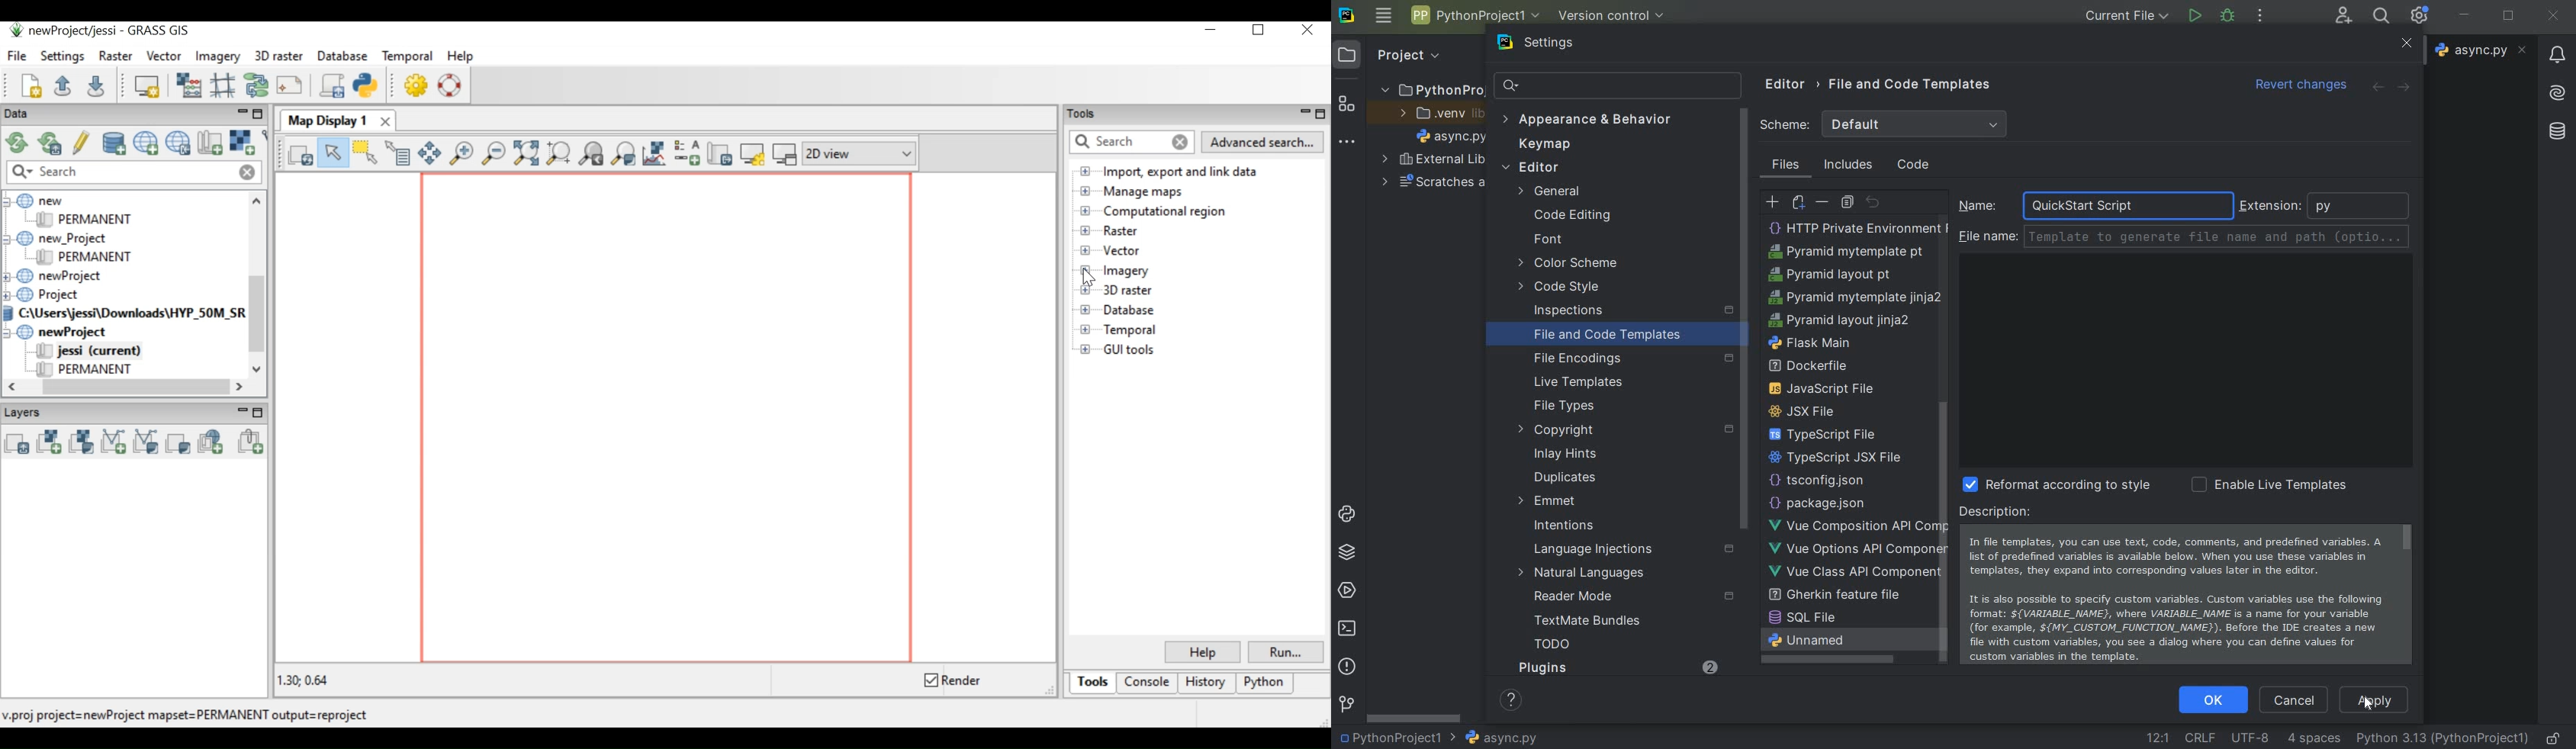  I want to click on project name, so click(1433, 88).